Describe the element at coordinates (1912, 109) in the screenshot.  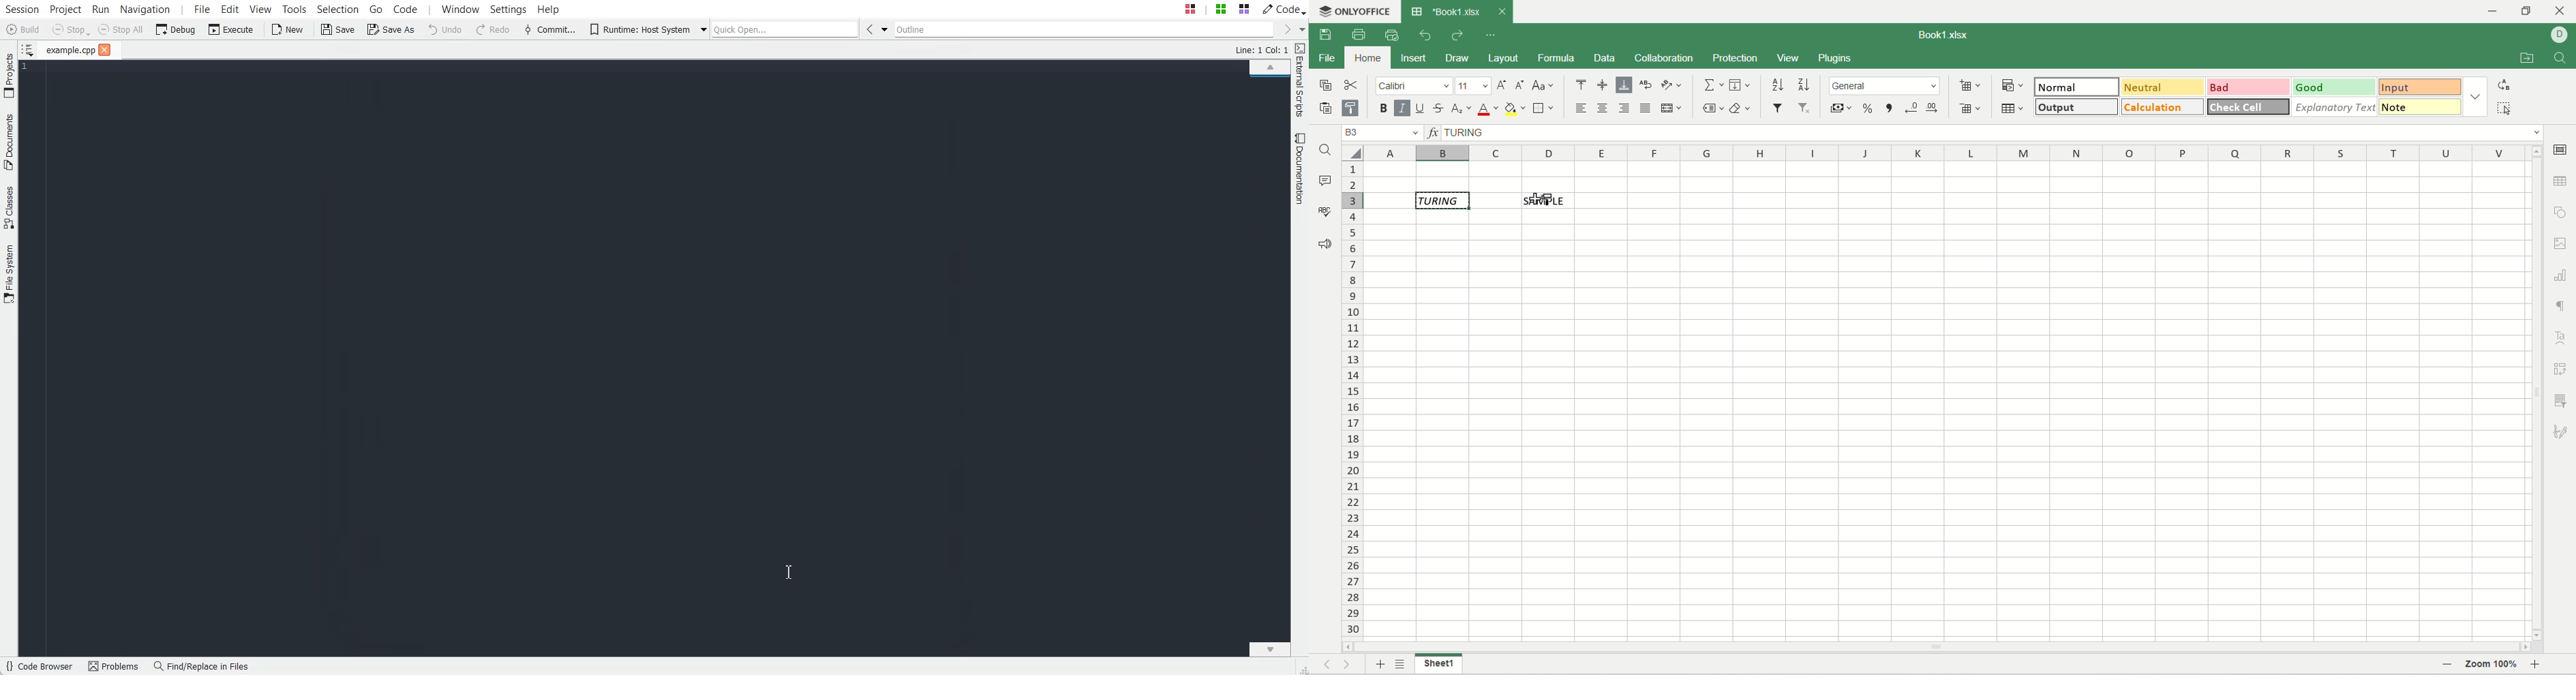
I see `decrease decimal` at that location.